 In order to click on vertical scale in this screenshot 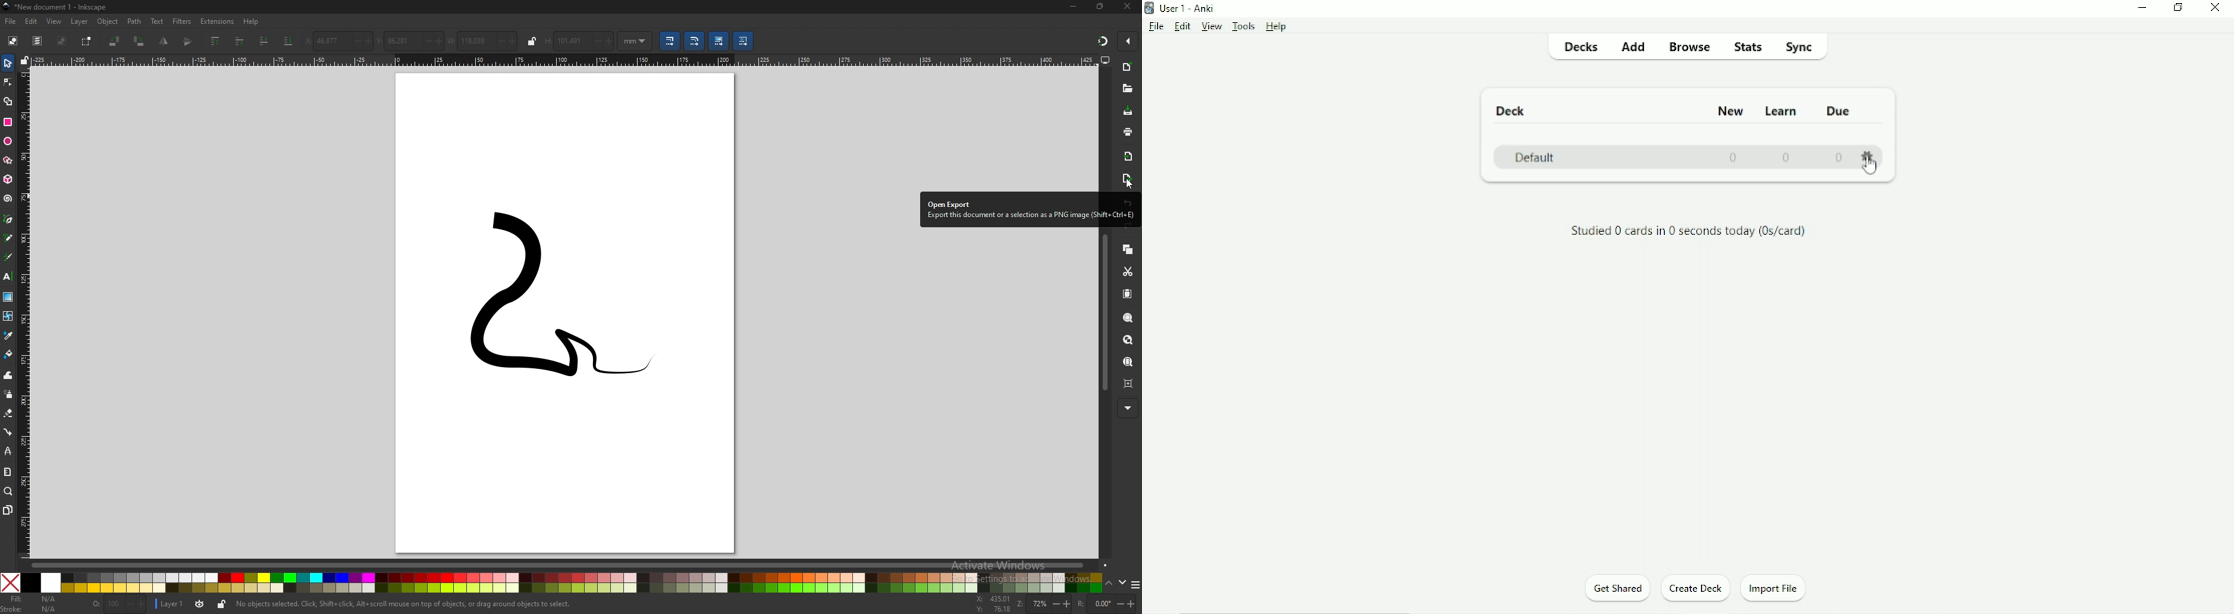, I will do `click(26, 311)`.